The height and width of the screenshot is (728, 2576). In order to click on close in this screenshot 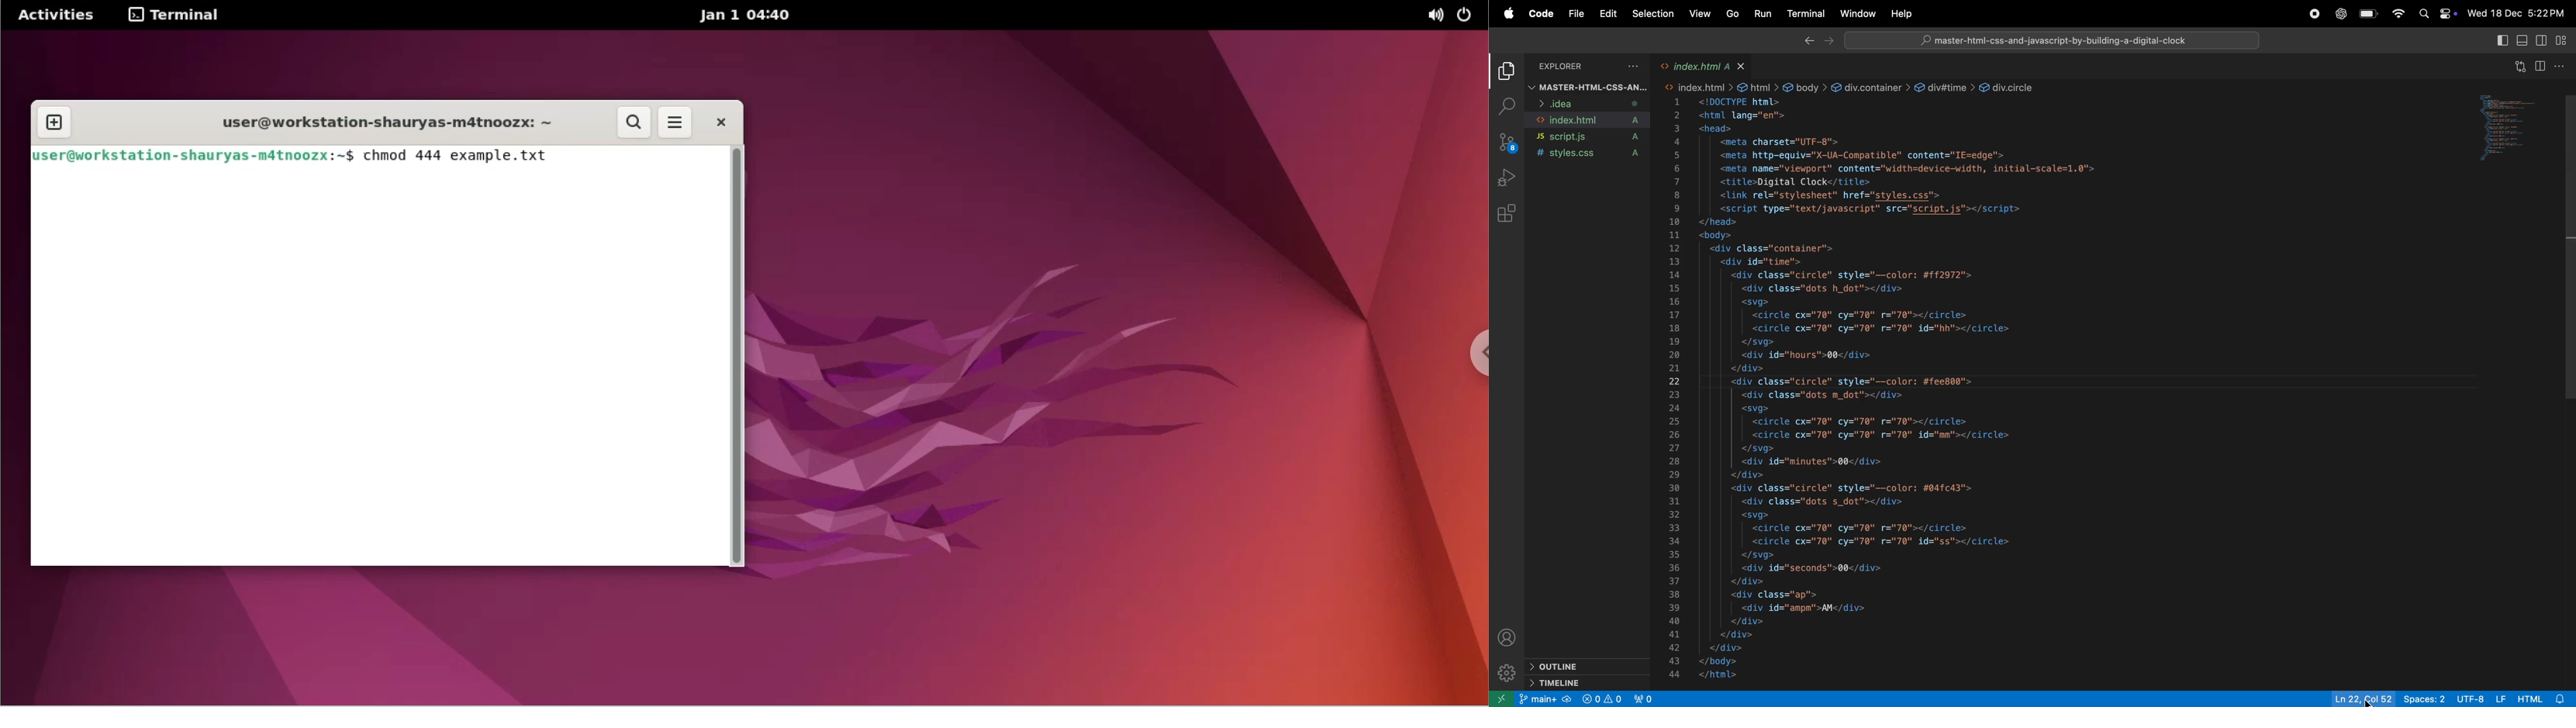, I will do `click(1744, 65)`.